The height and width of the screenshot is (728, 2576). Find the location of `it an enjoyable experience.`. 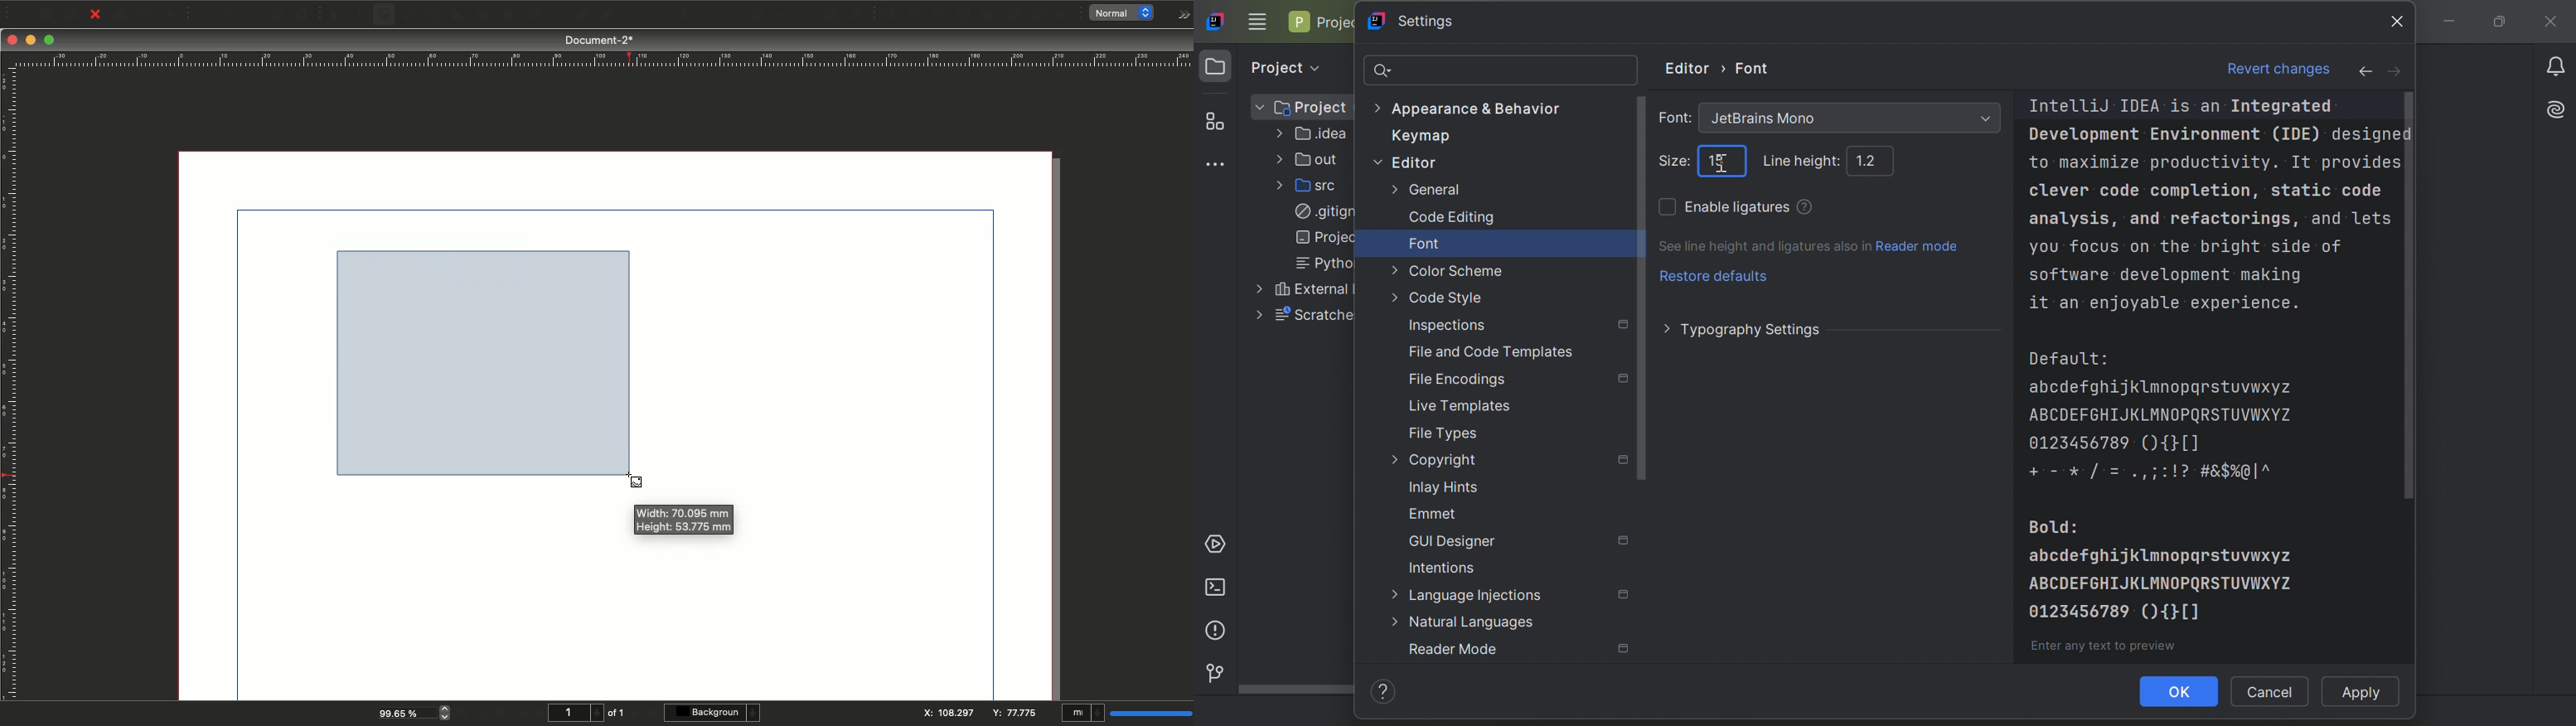

it an enjoyable experience. is located at coordinates (2165, 302).